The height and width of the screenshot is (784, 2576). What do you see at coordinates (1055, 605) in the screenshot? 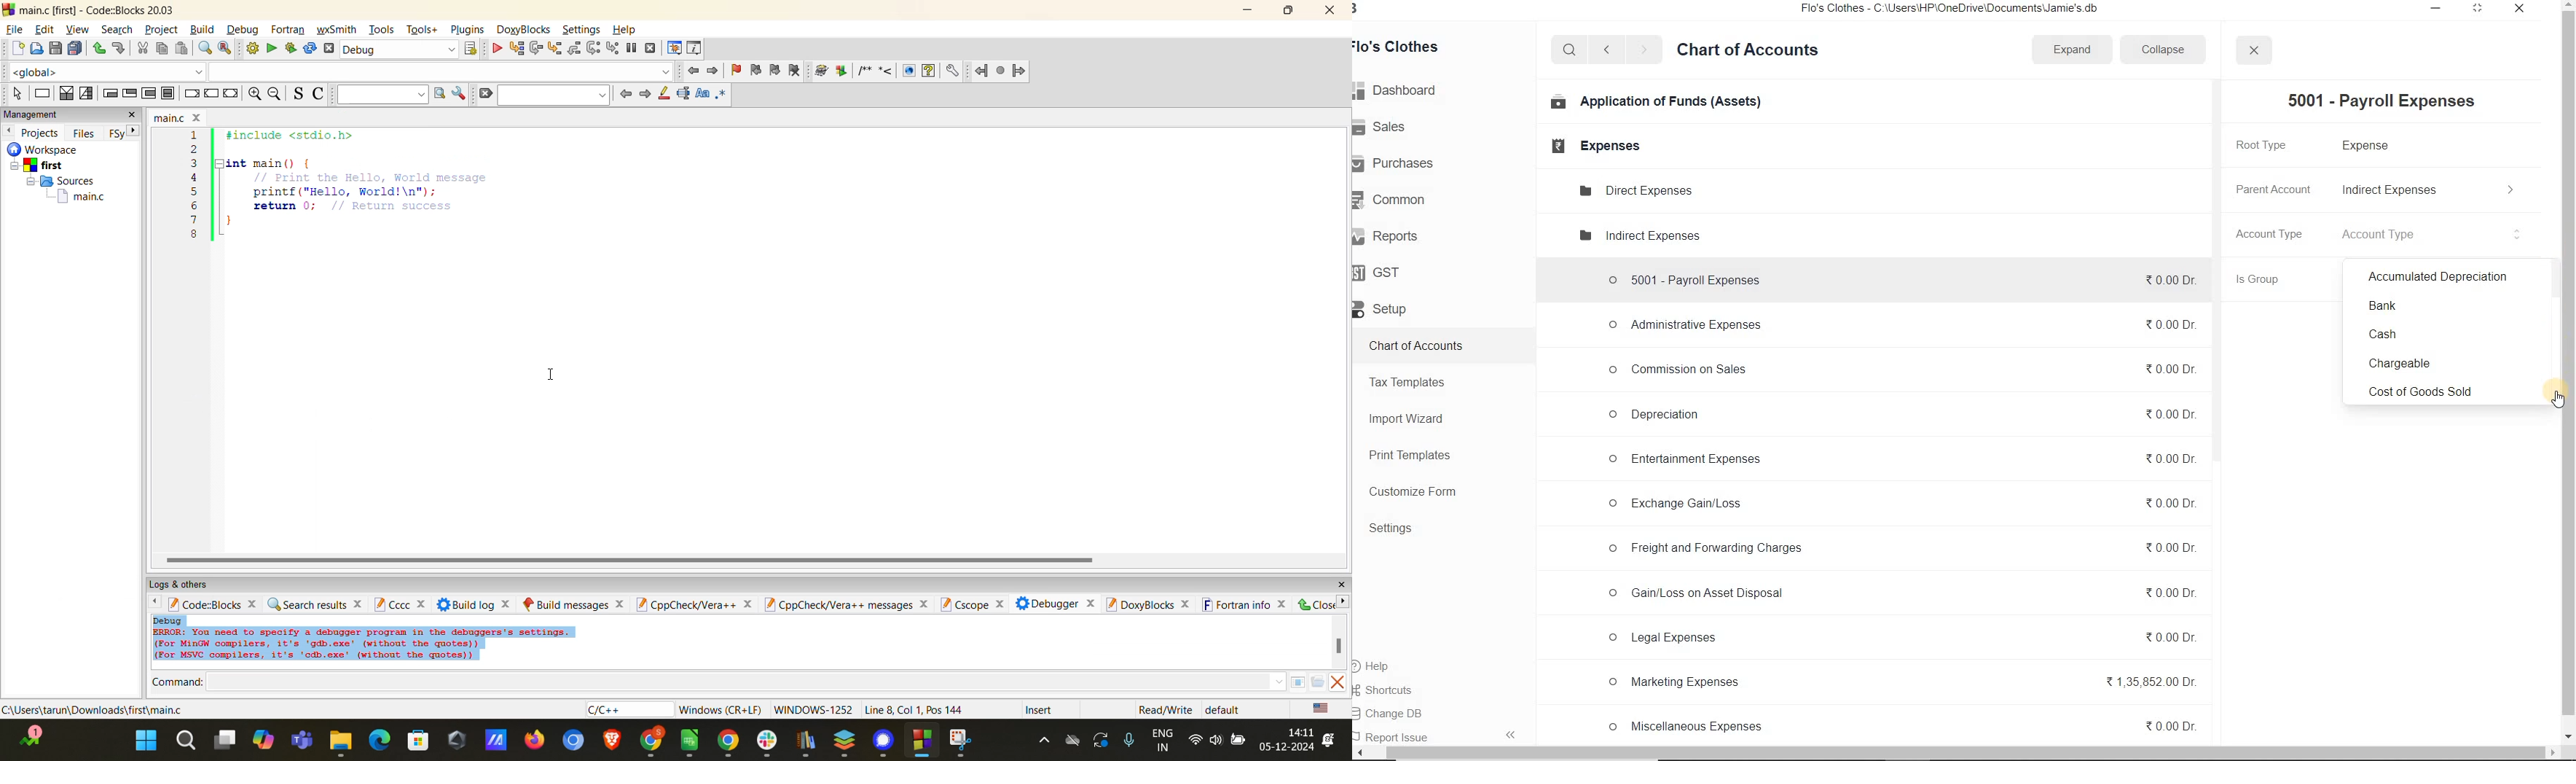
I see `debugger` at bounding box center [1055, 605].